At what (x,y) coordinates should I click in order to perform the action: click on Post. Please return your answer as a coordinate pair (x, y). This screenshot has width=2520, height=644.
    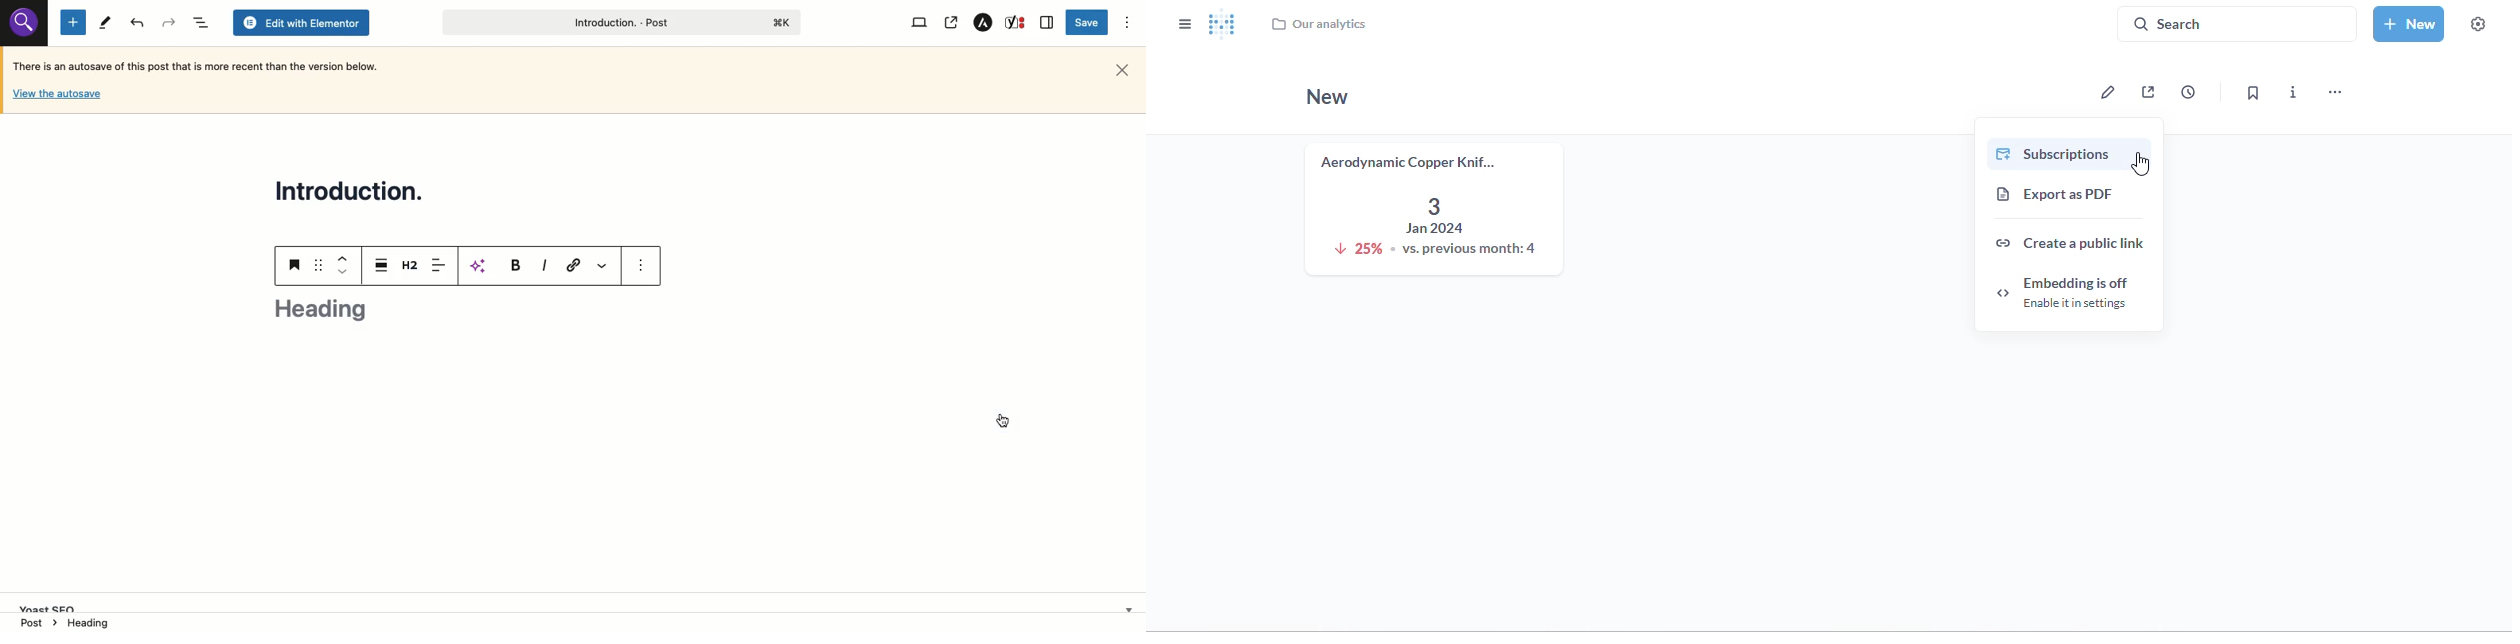
    Looking at the image, I should click on (619, 22).